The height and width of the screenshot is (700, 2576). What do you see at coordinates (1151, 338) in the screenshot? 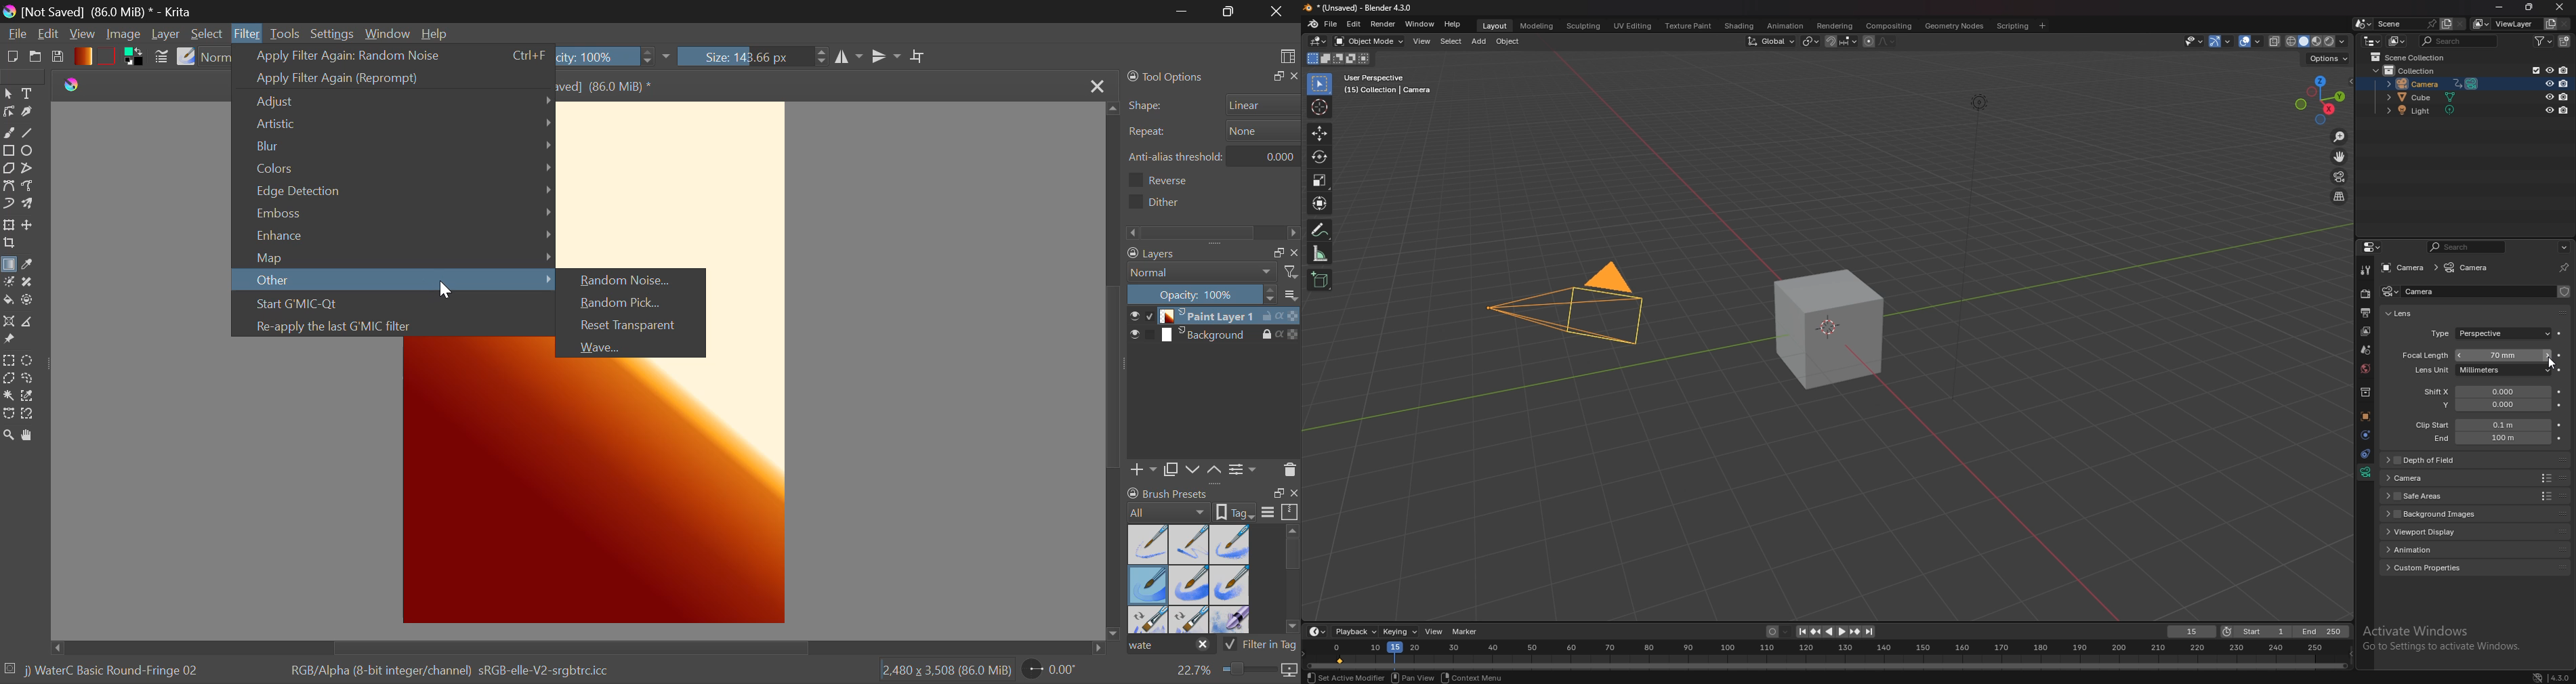
I see `enable background` at bounding box center [1151, 338].